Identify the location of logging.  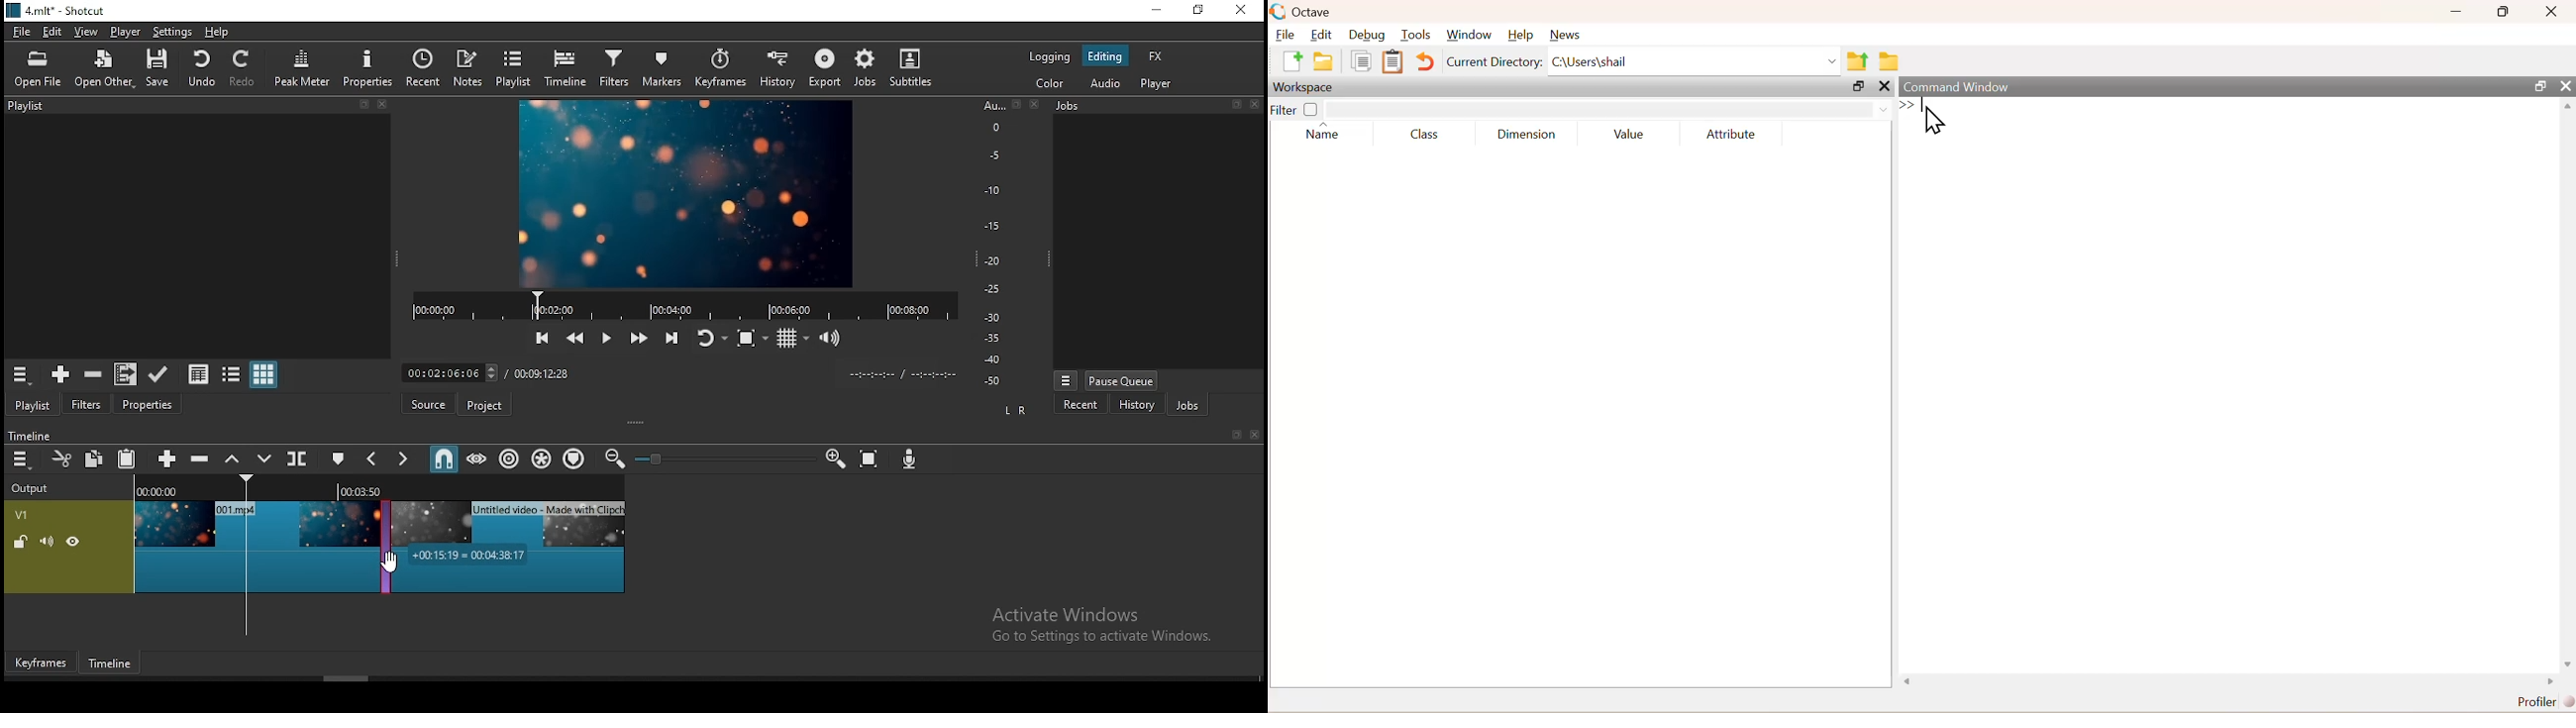
(1049, 57).